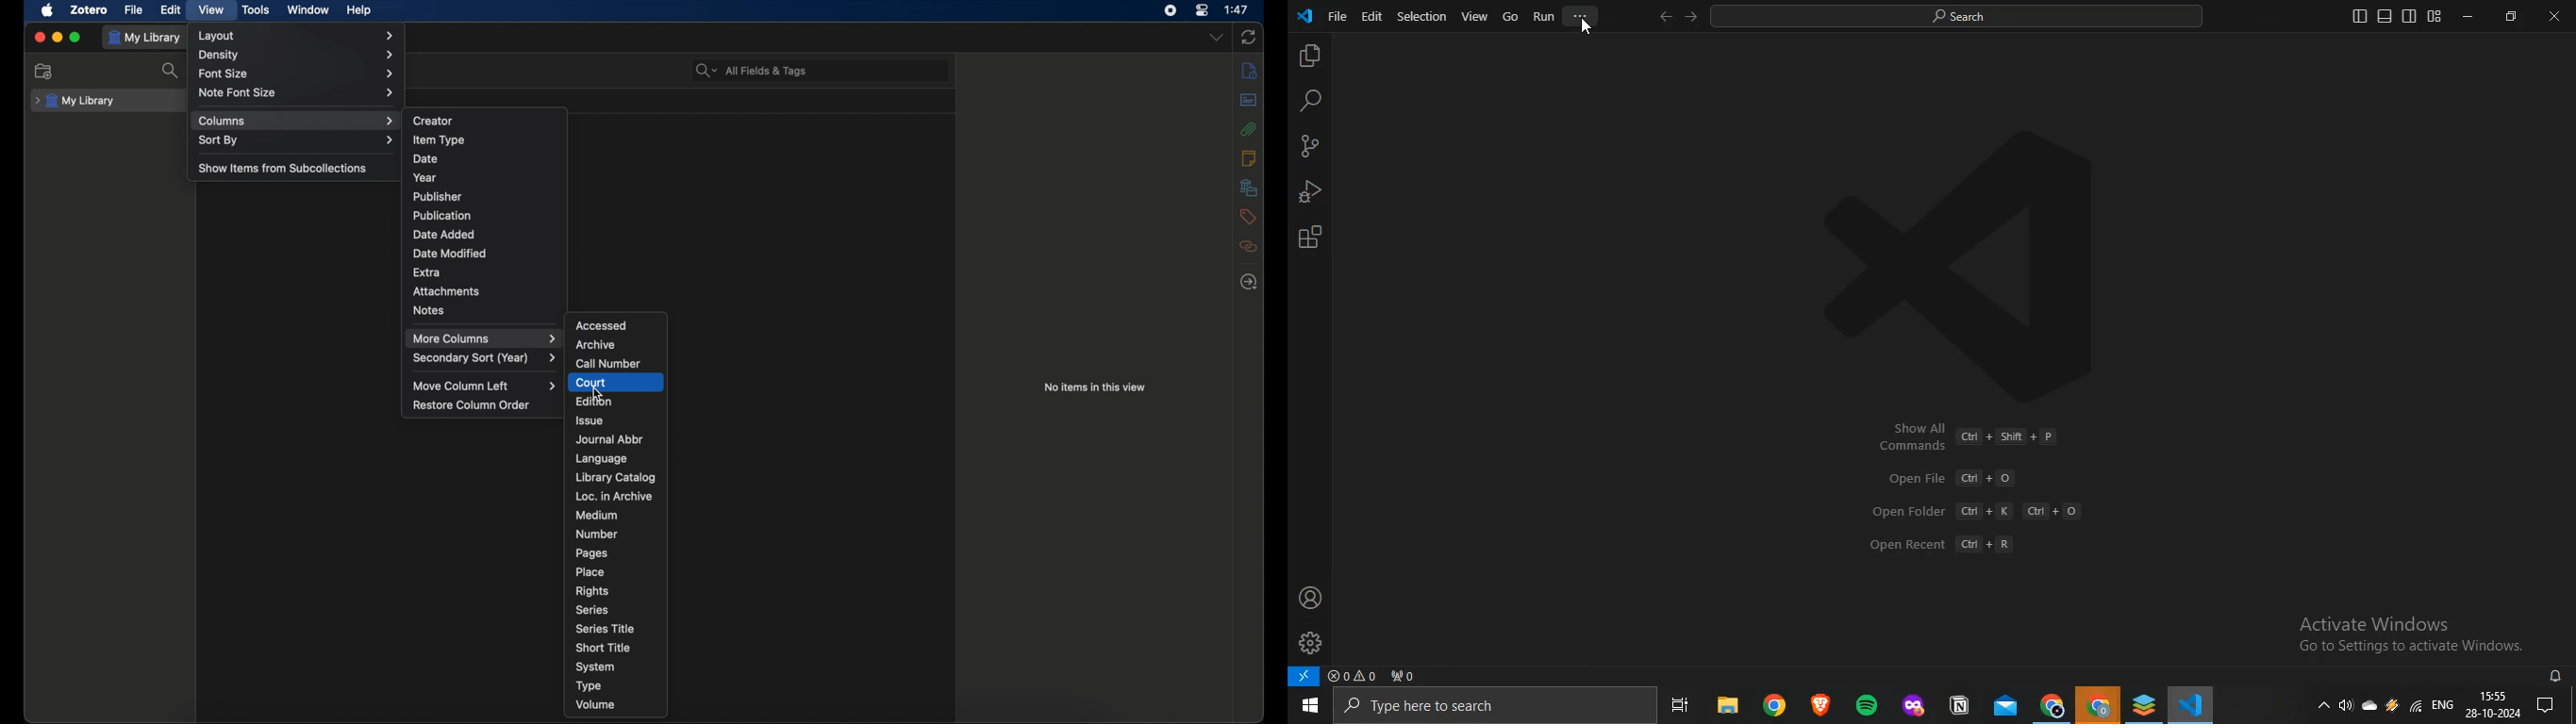 The image size is (2576, 728). What do you see at coordinates (76, 37) in the screenshot?
I see `maximize` at bounding box center [76, 37].